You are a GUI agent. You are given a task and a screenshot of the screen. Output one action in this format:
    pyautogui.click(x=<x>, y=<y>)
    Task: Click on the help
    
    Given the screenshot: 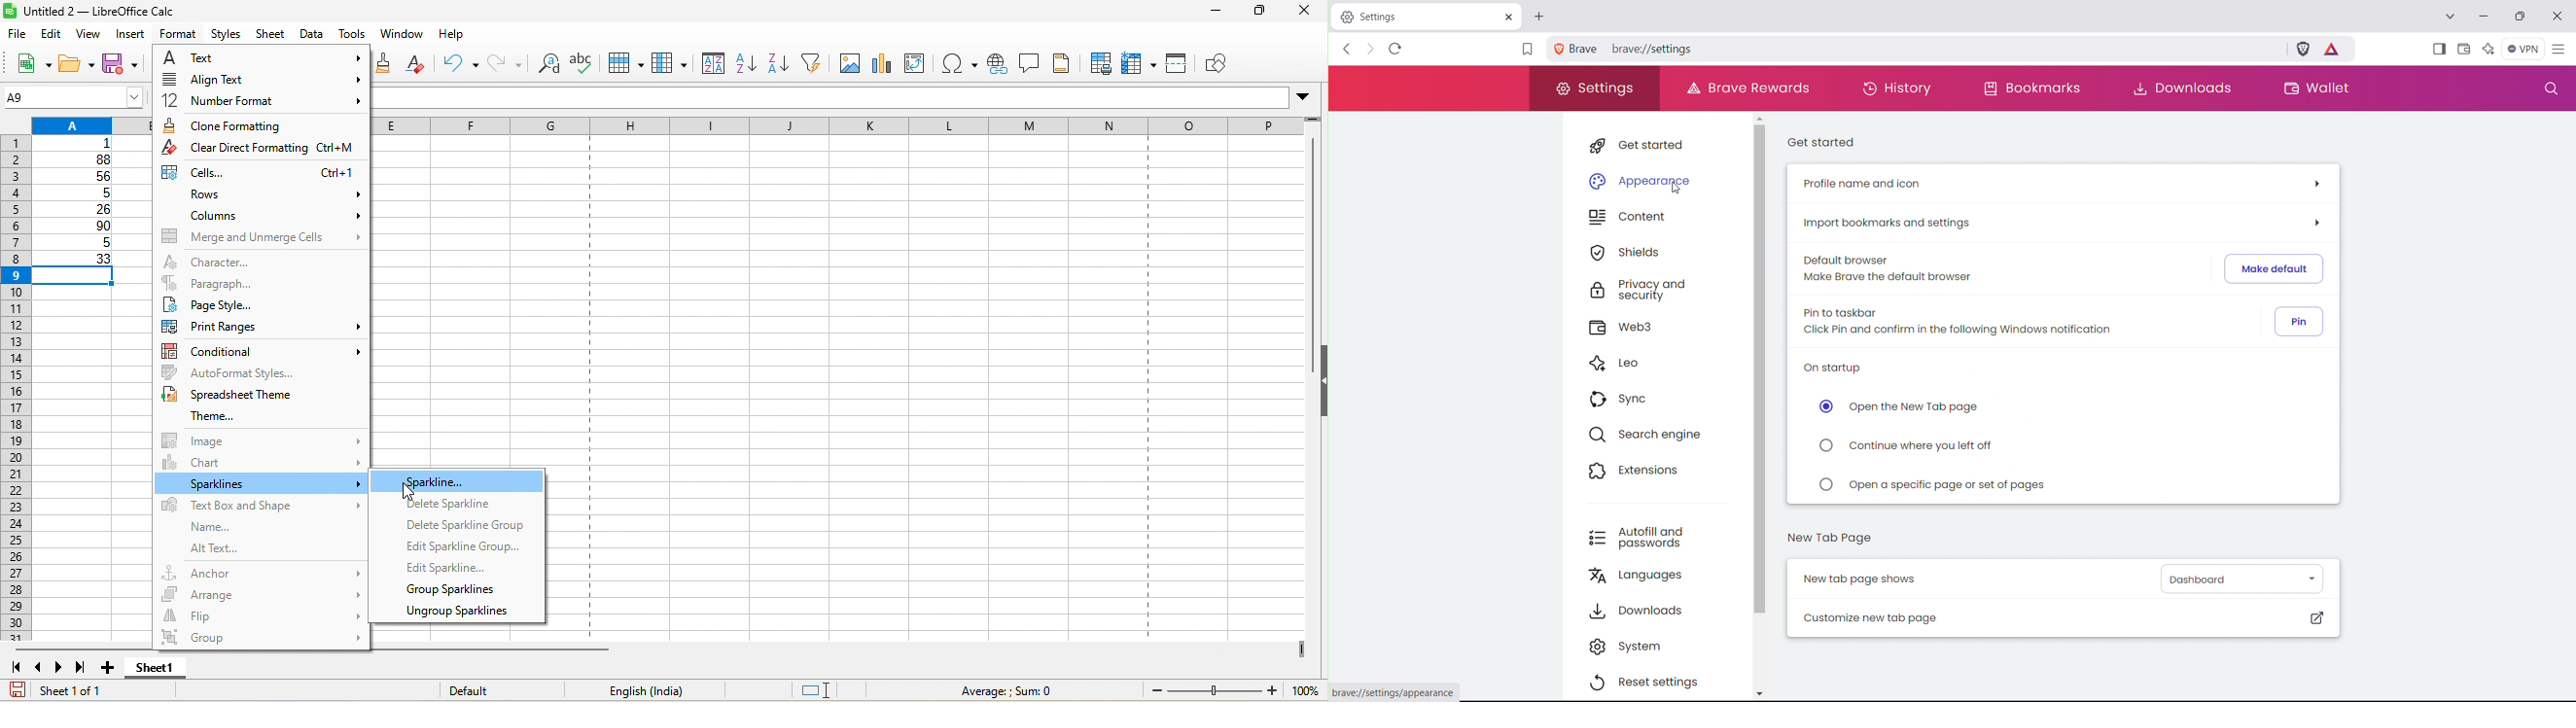 What is the action you would take?
    pyautogui.click(x=452, y=38)
    